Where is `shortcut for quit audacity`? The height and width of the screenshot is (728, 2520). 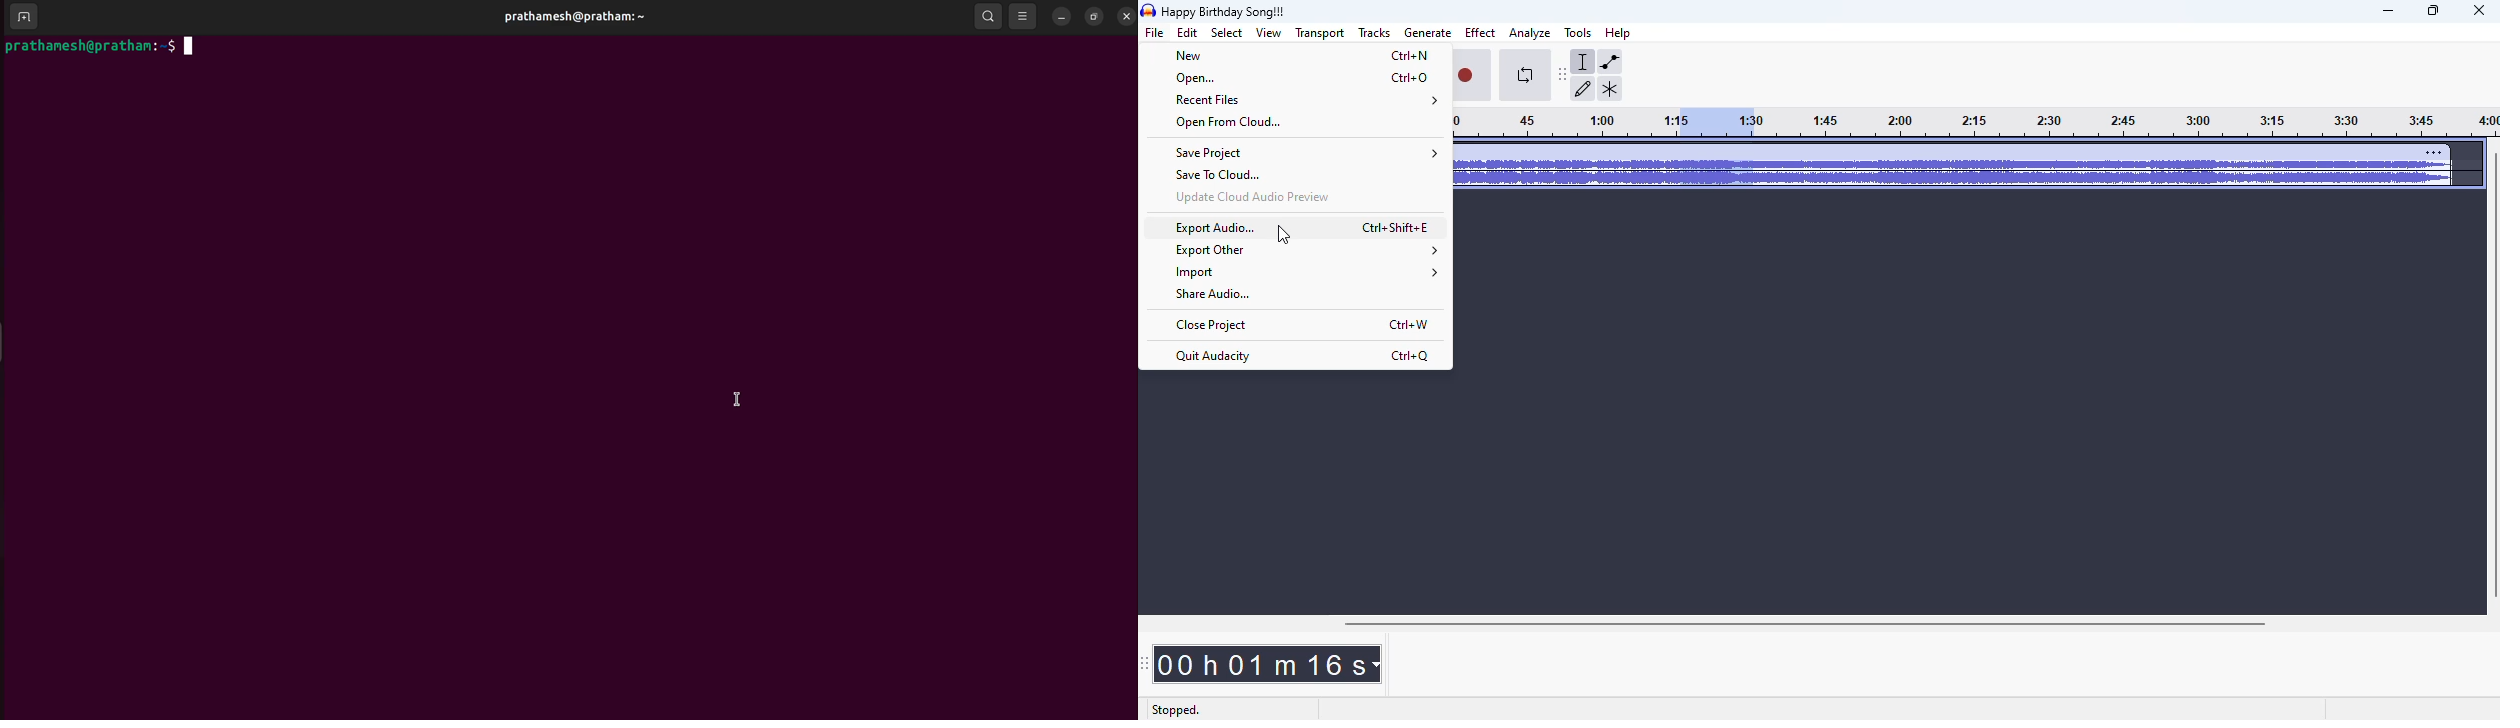
shortcut for quit audacity is located at coordinates (1411, 356).